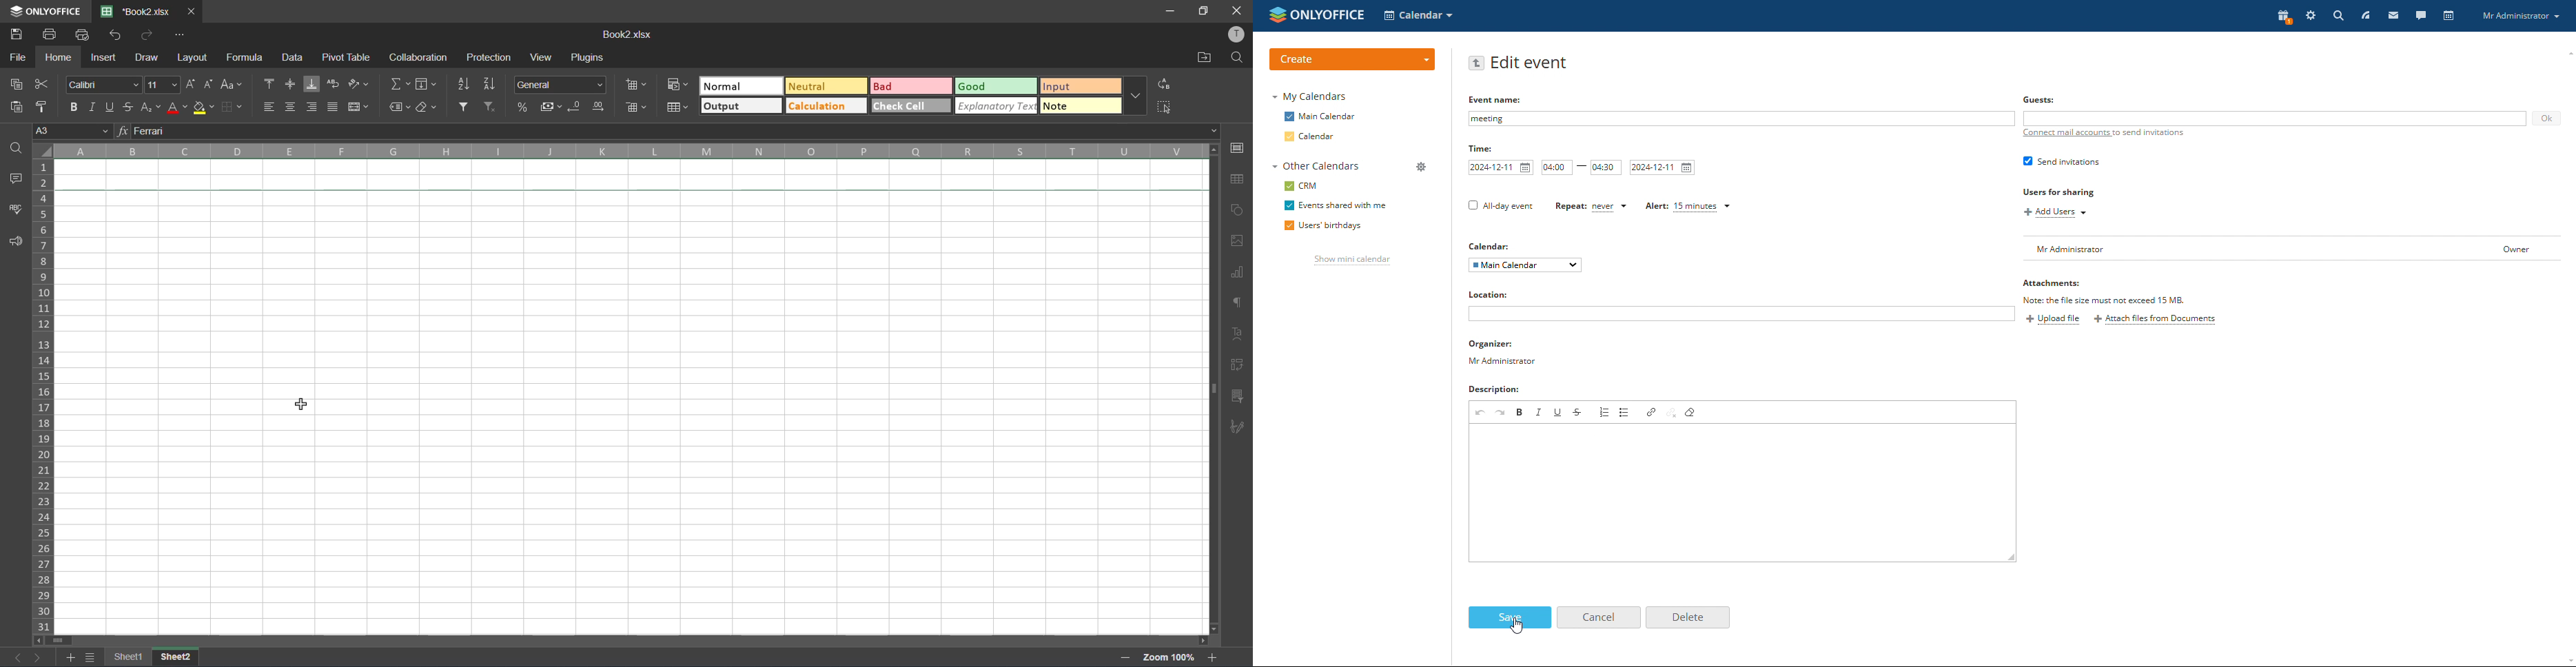  I want to click on font size, so click(163, 85).